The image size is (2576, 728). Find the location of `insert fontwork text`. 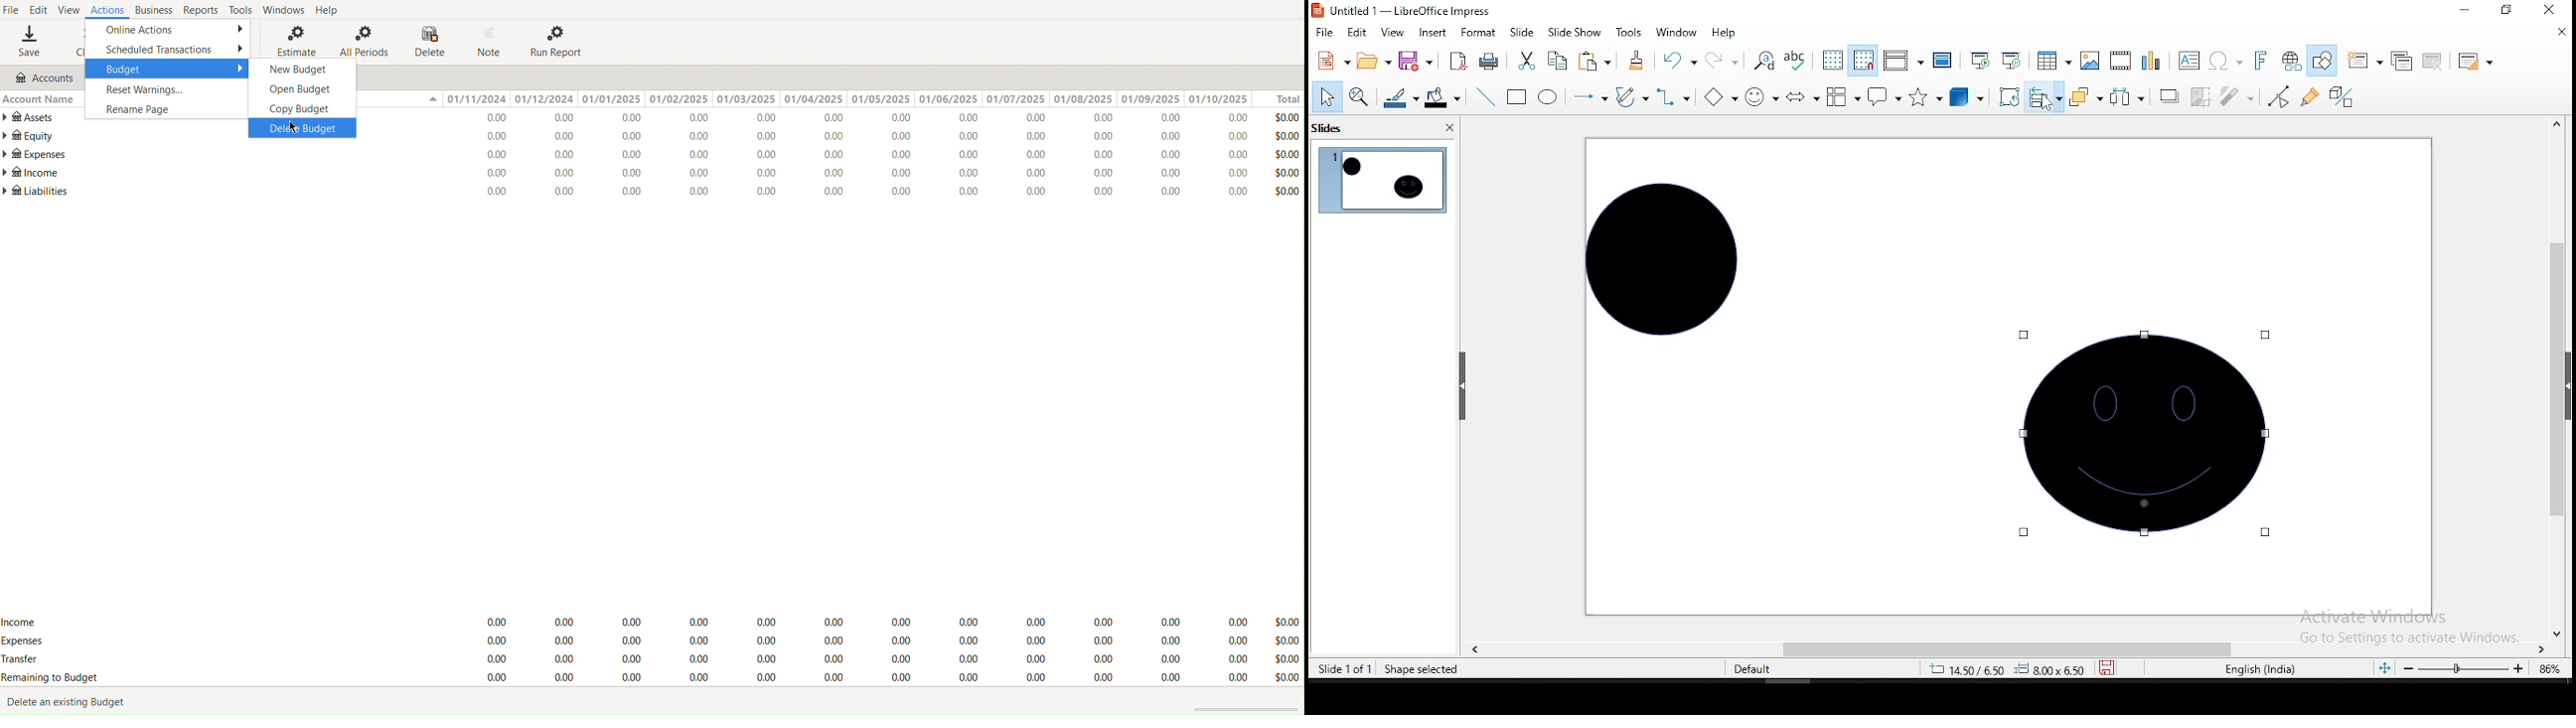

insert fontwork text is located at coordinates (2262, 60).